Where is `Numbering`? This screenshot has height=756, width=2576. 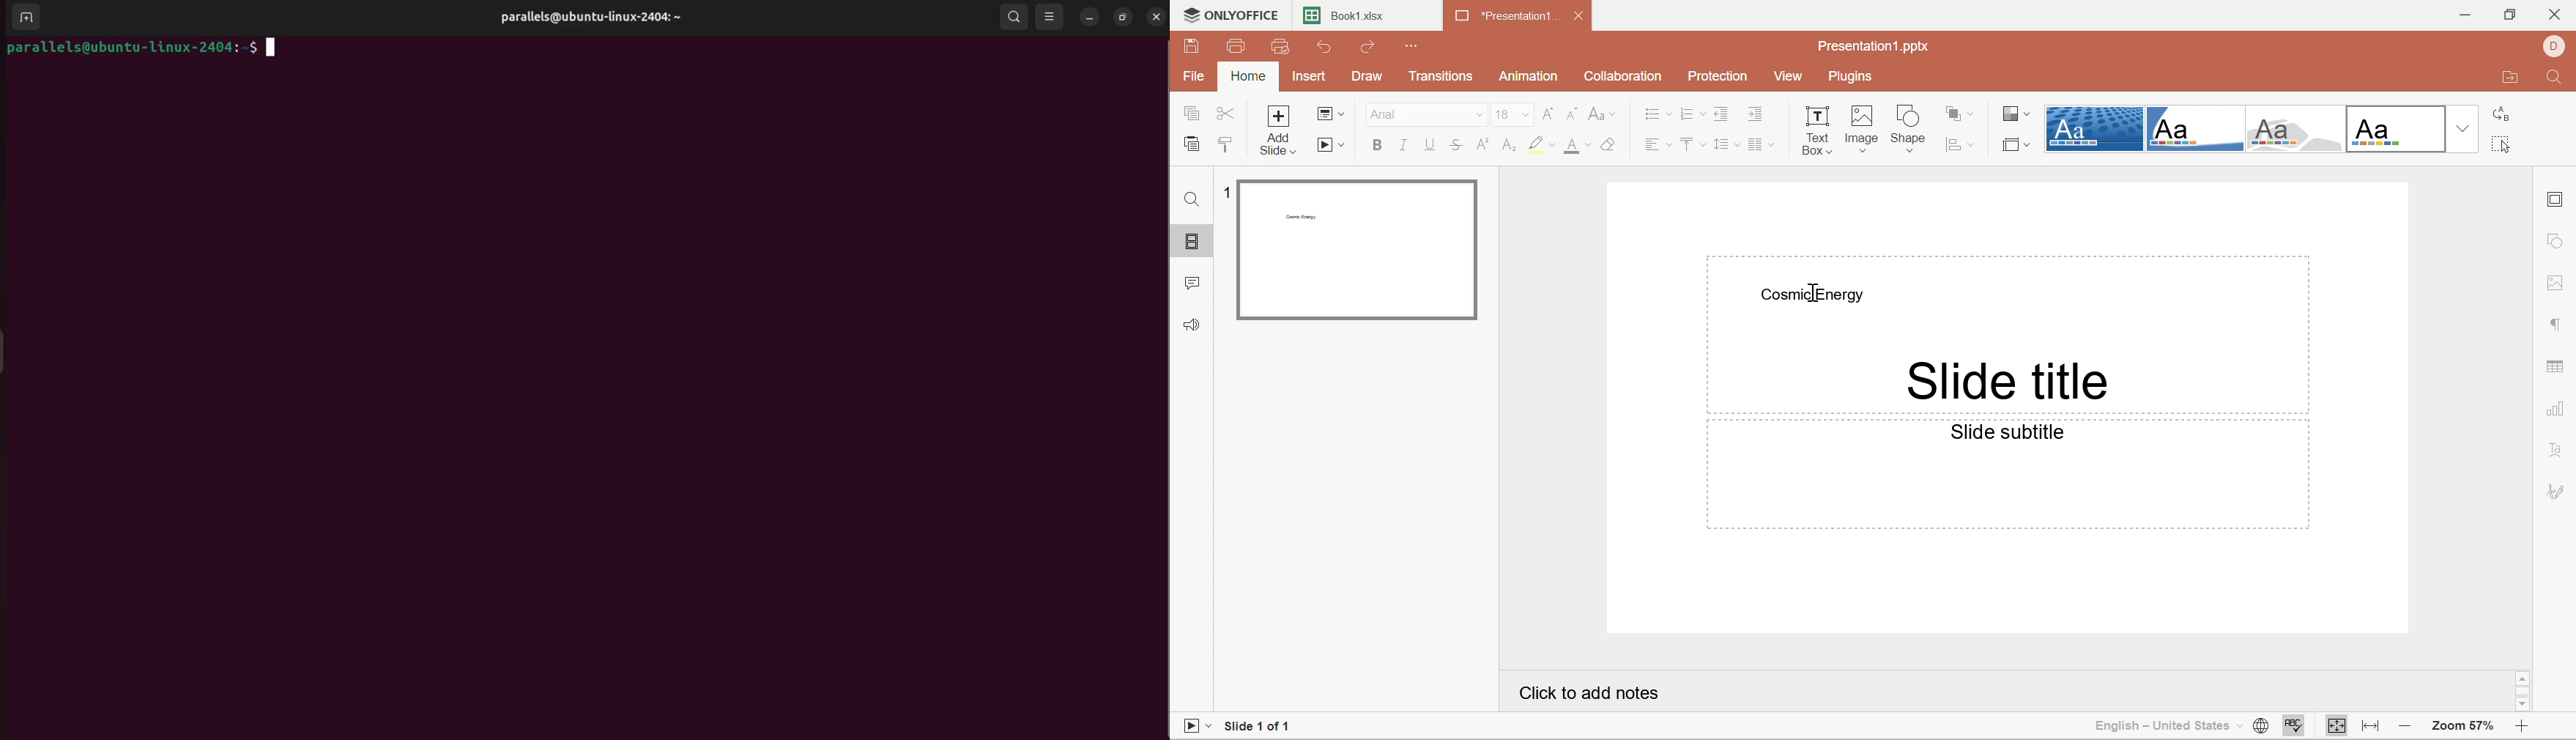
Numbering is located at coordinates (1687, 115).